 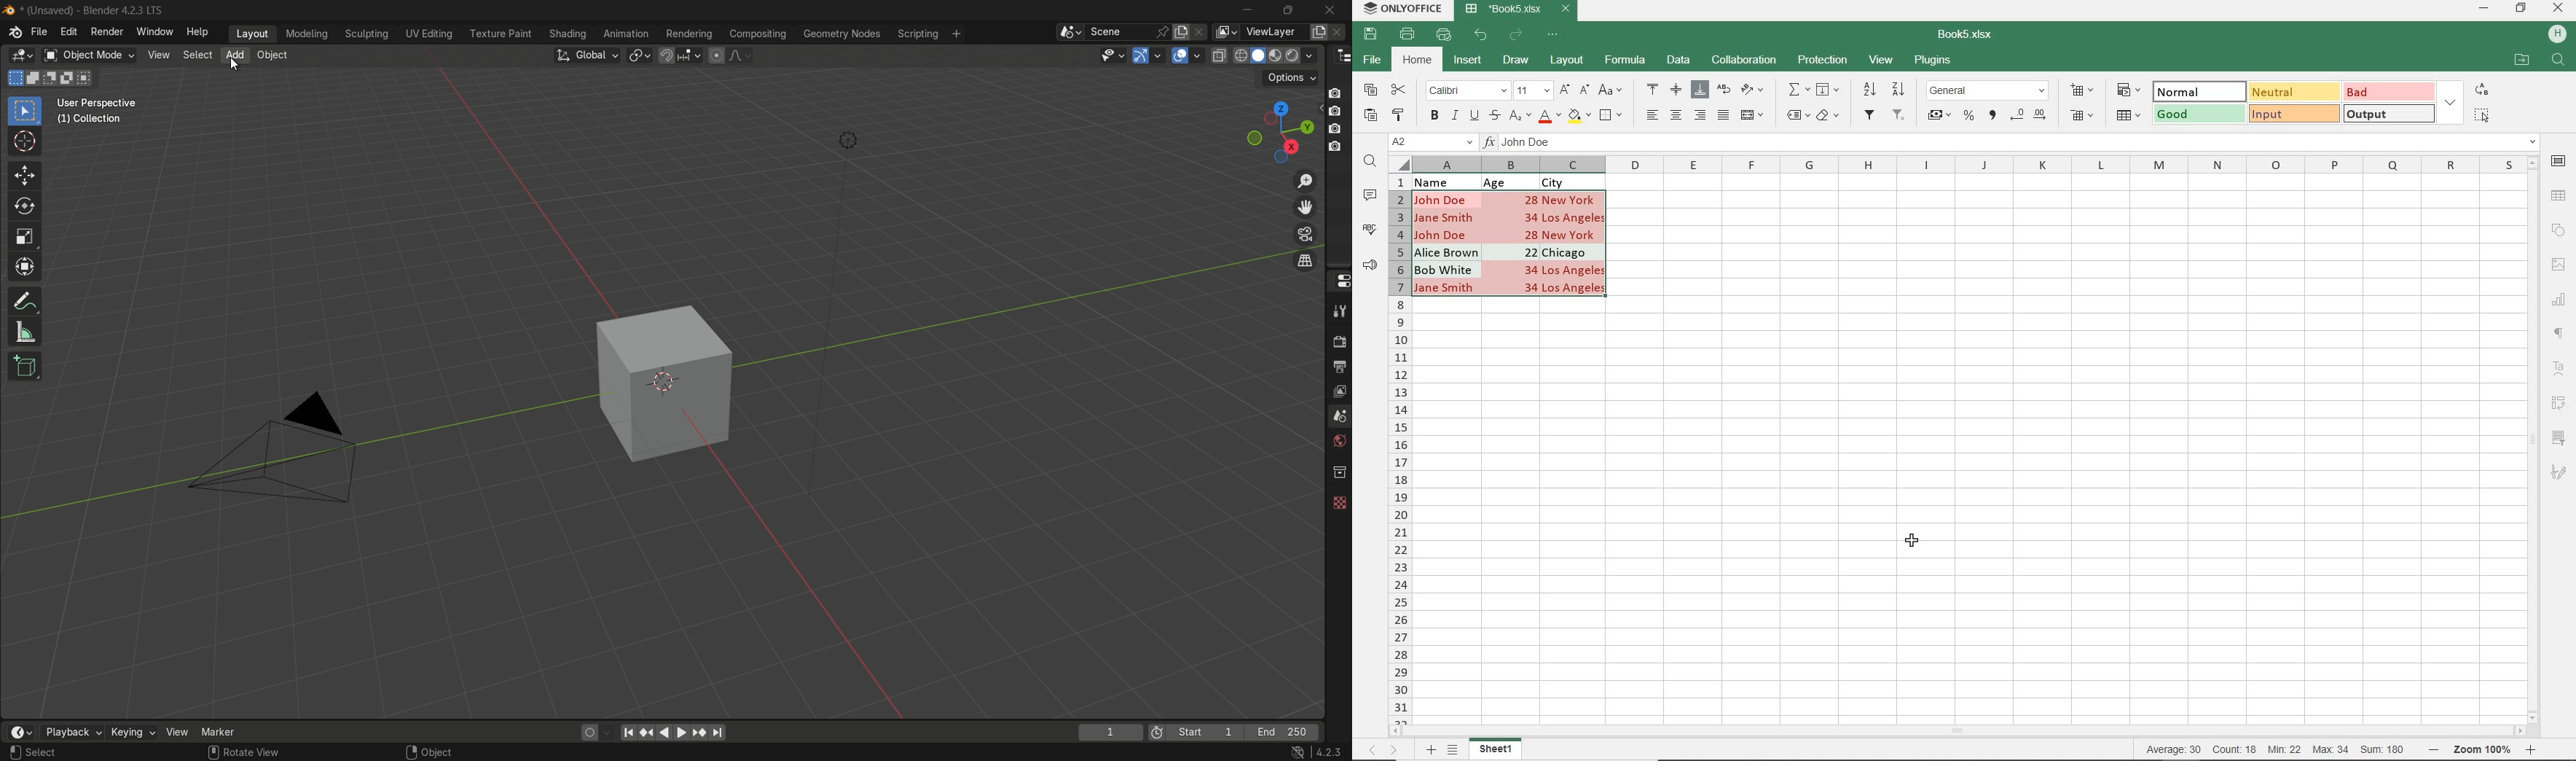 What do you see at coordinates (1613, 116) in the screenshot?
I see `BORDERS` at bounding box center [1613, 116].